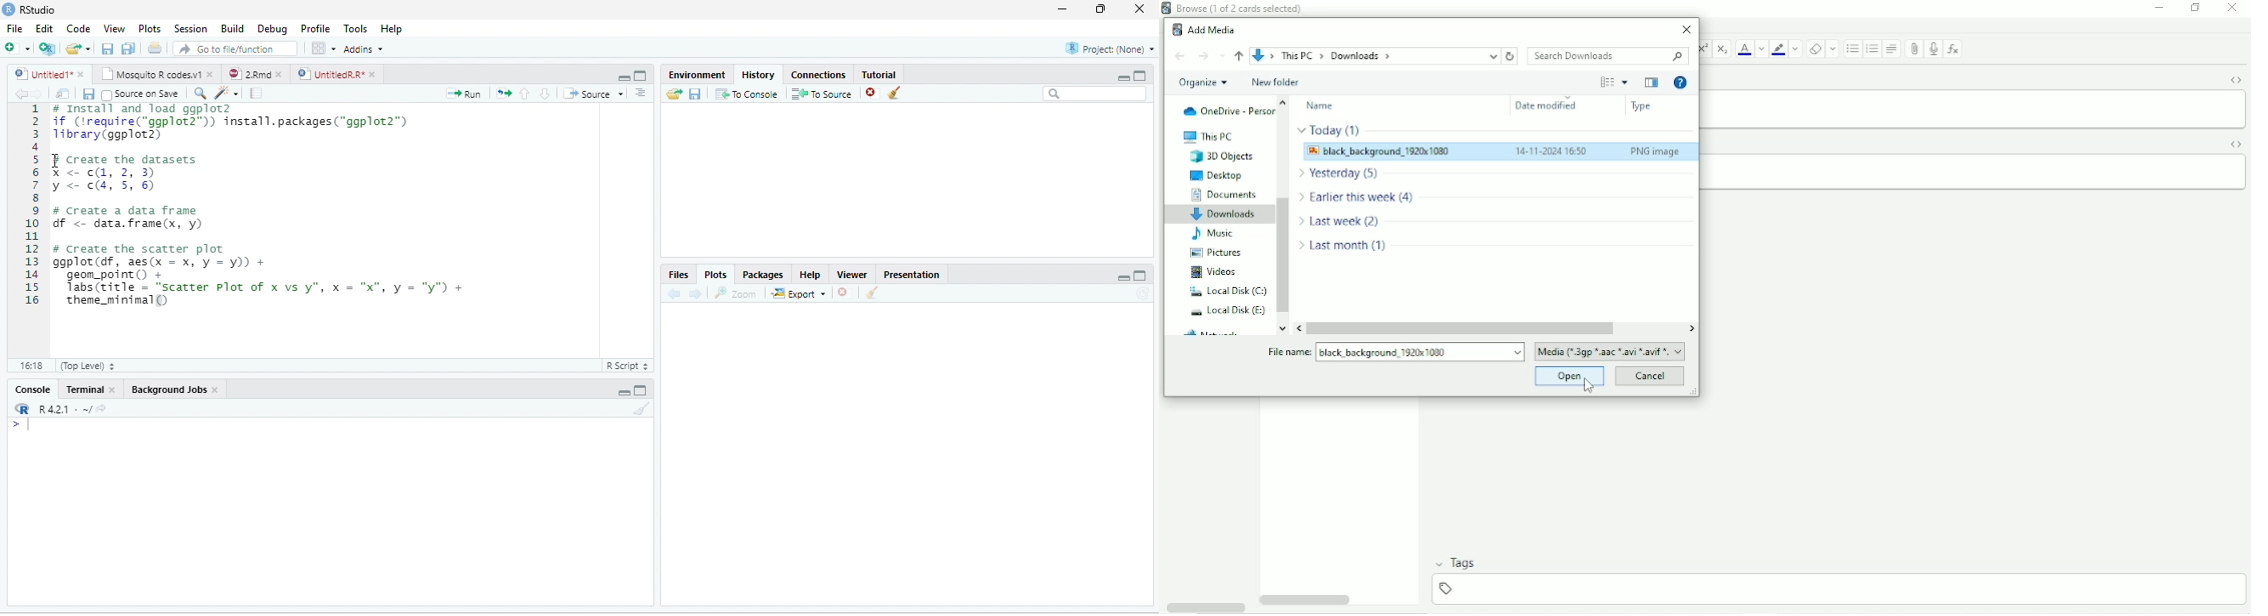  Describe the element at coordinates (1914, 49) in the screenshot. I see `Attach pictures/audio/video` at that location.